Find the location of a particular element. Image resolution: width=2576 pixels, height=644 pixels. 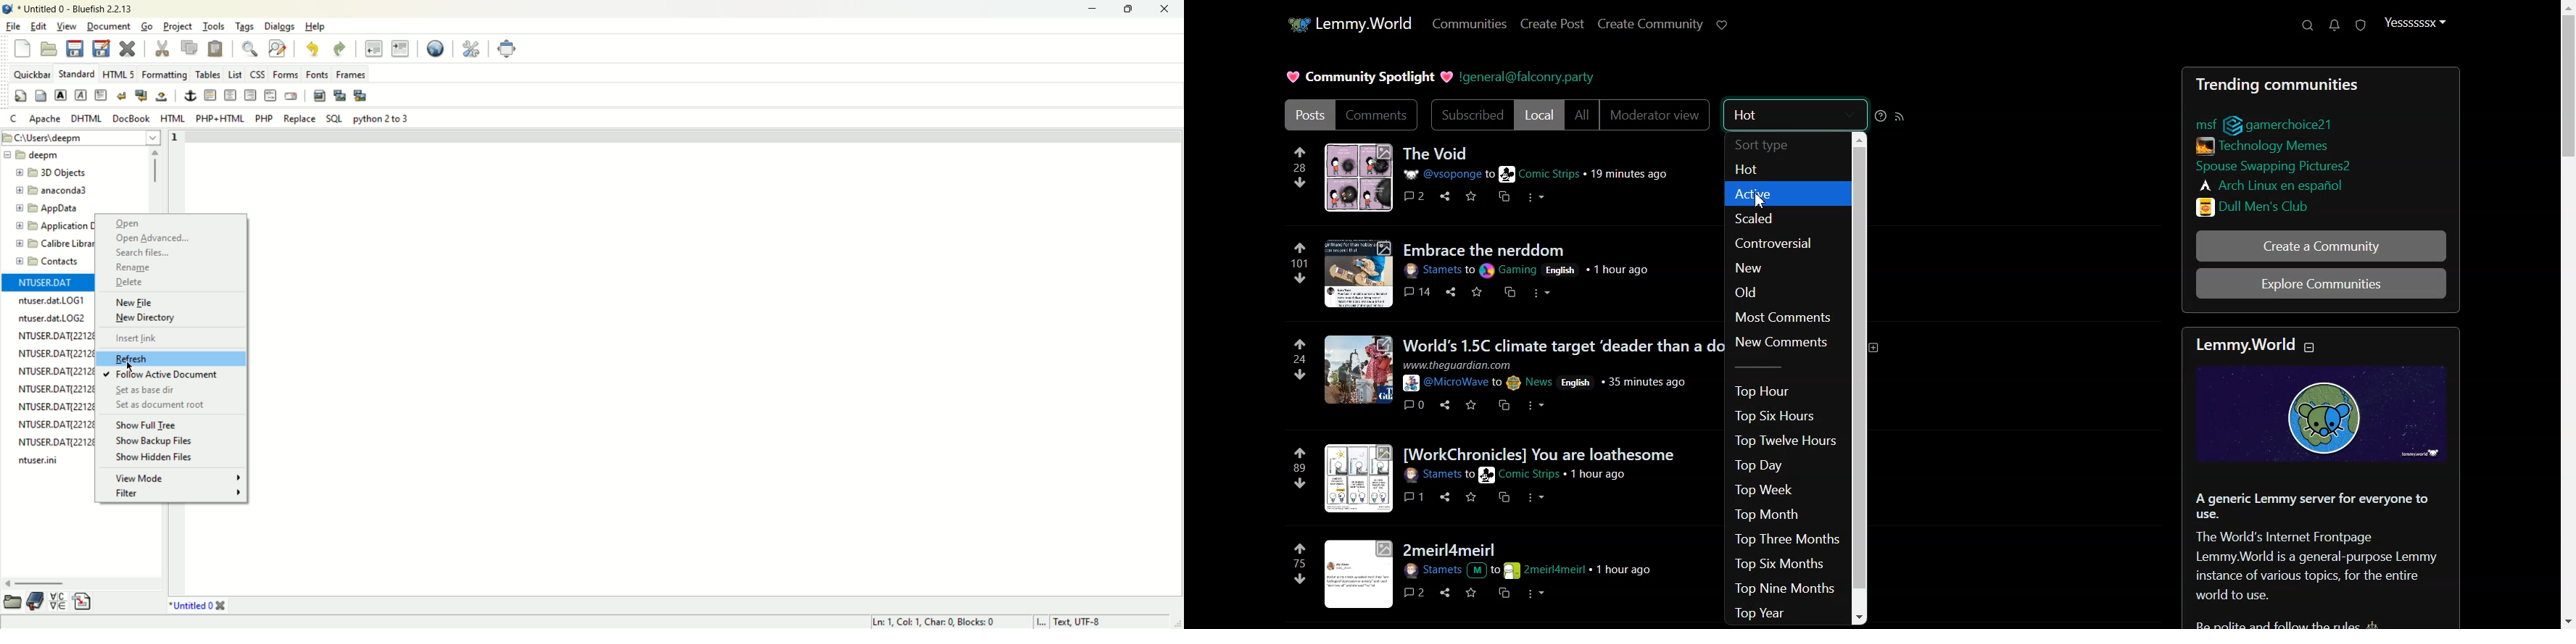

strong is located at coordinates (60, 94).